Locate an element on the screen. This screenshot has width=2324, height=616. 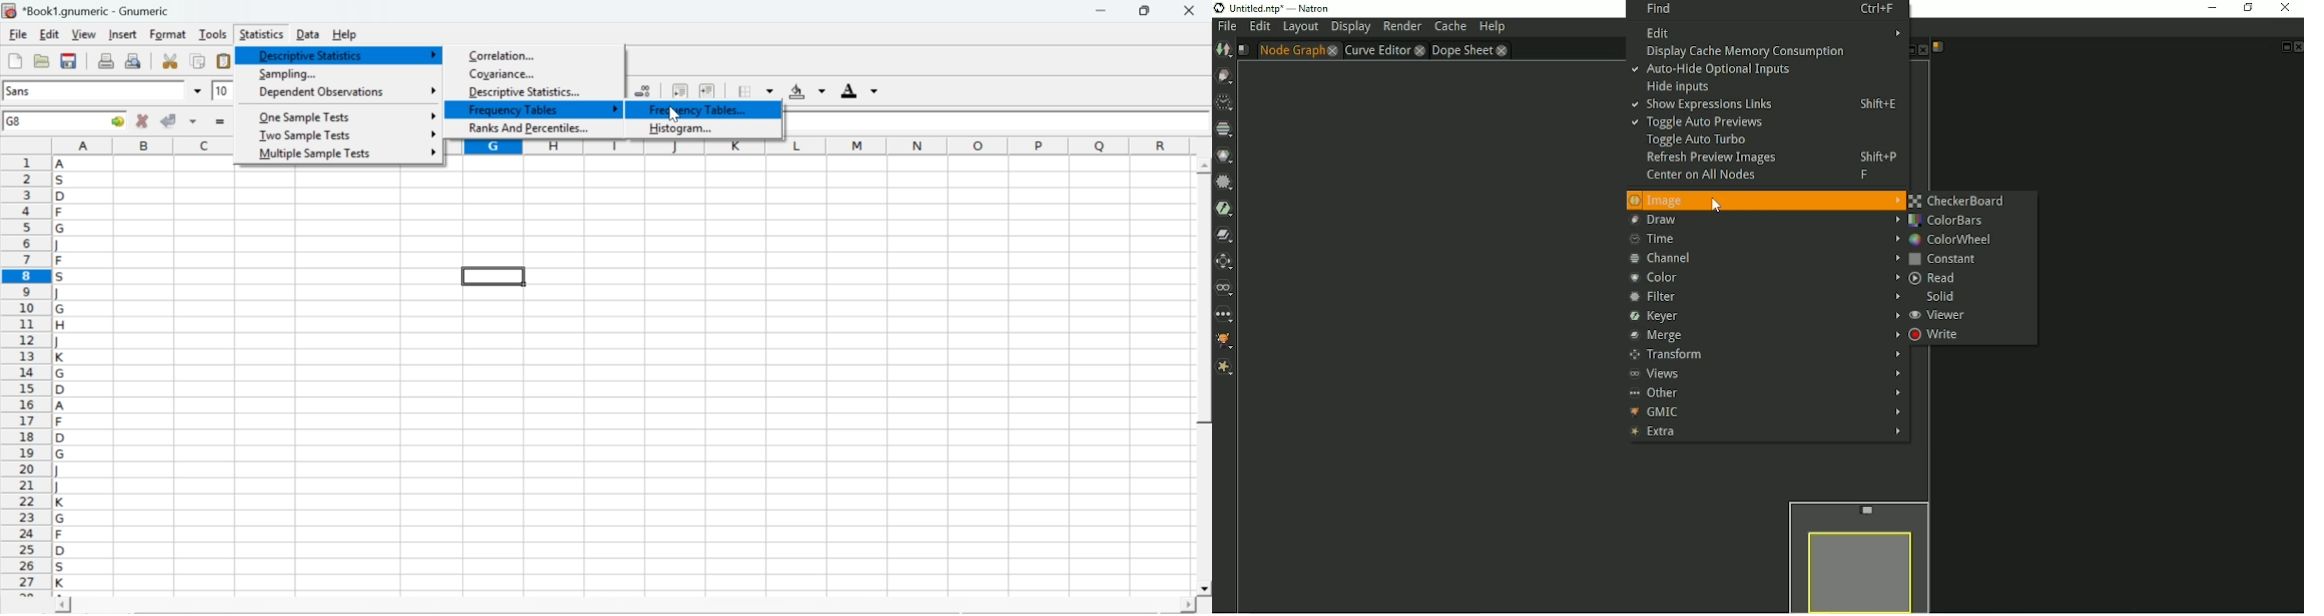
more is located at coordinates (434, 88).